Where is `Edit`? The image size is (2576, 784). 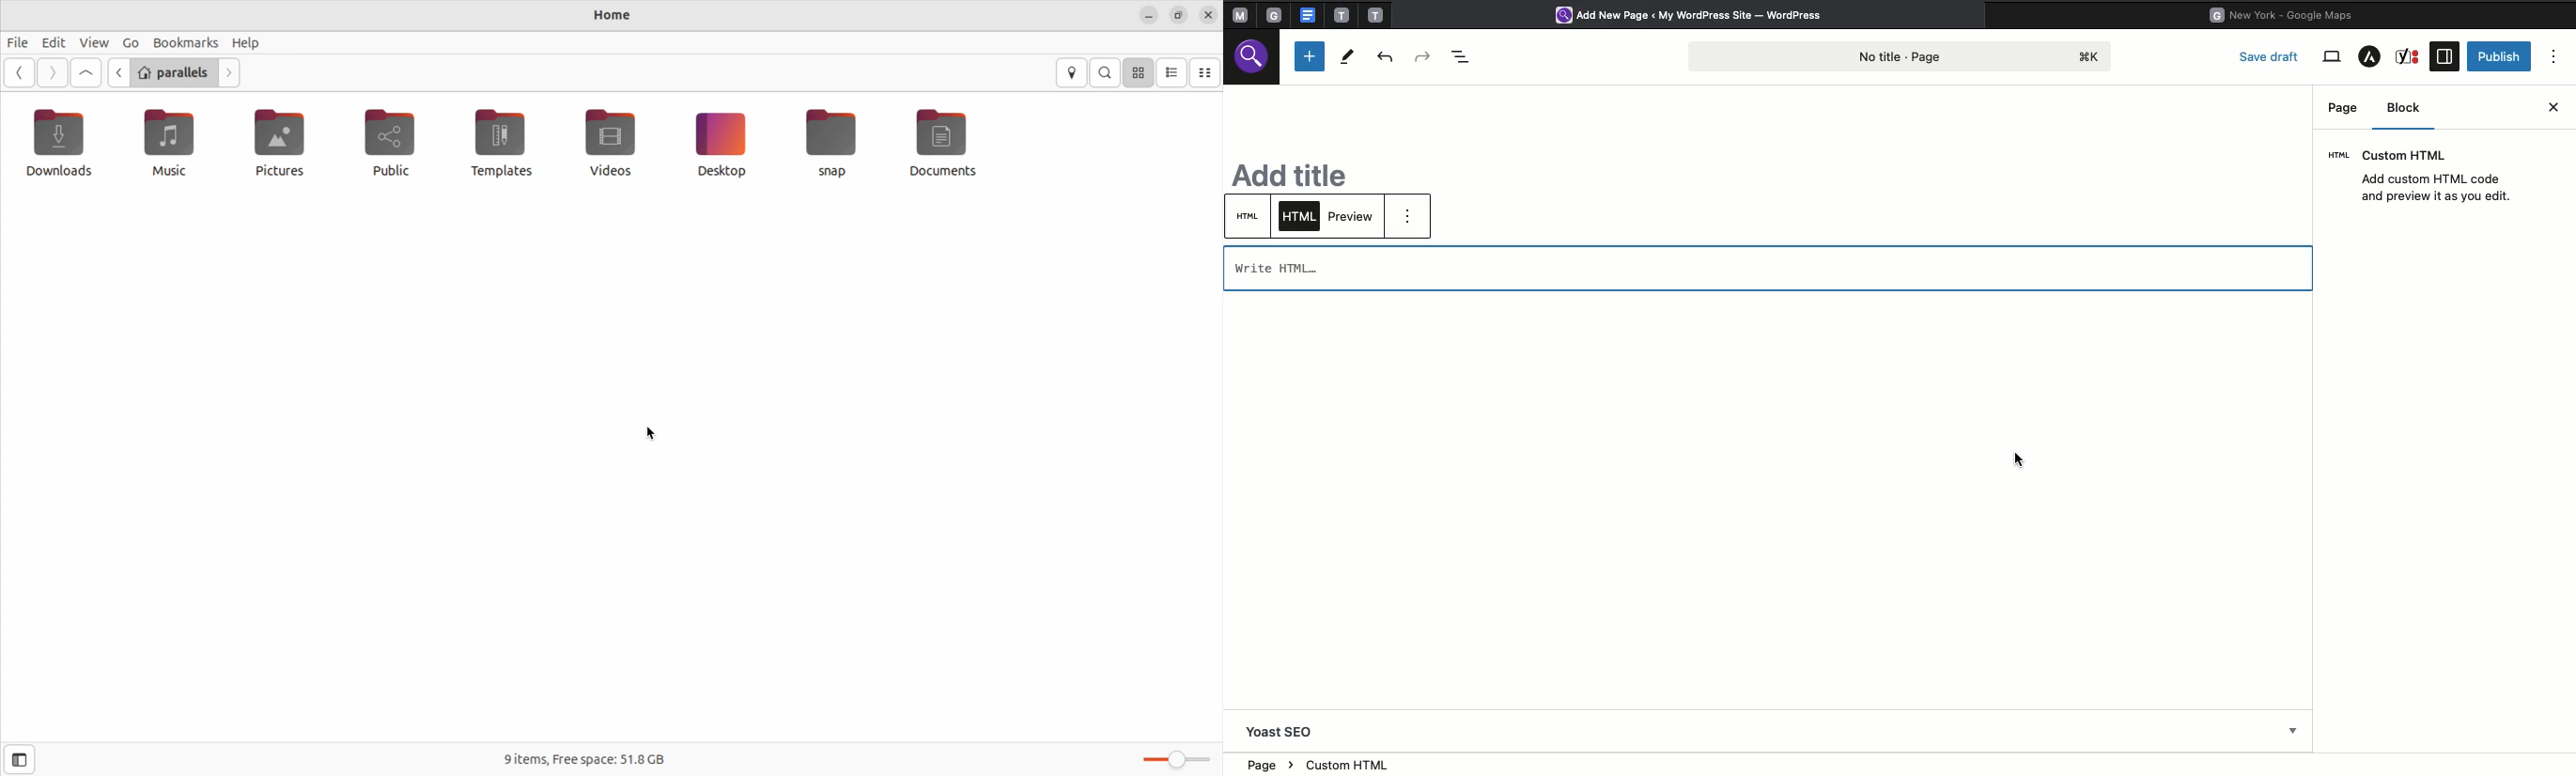
Edit is located at coordinates (52, 42).